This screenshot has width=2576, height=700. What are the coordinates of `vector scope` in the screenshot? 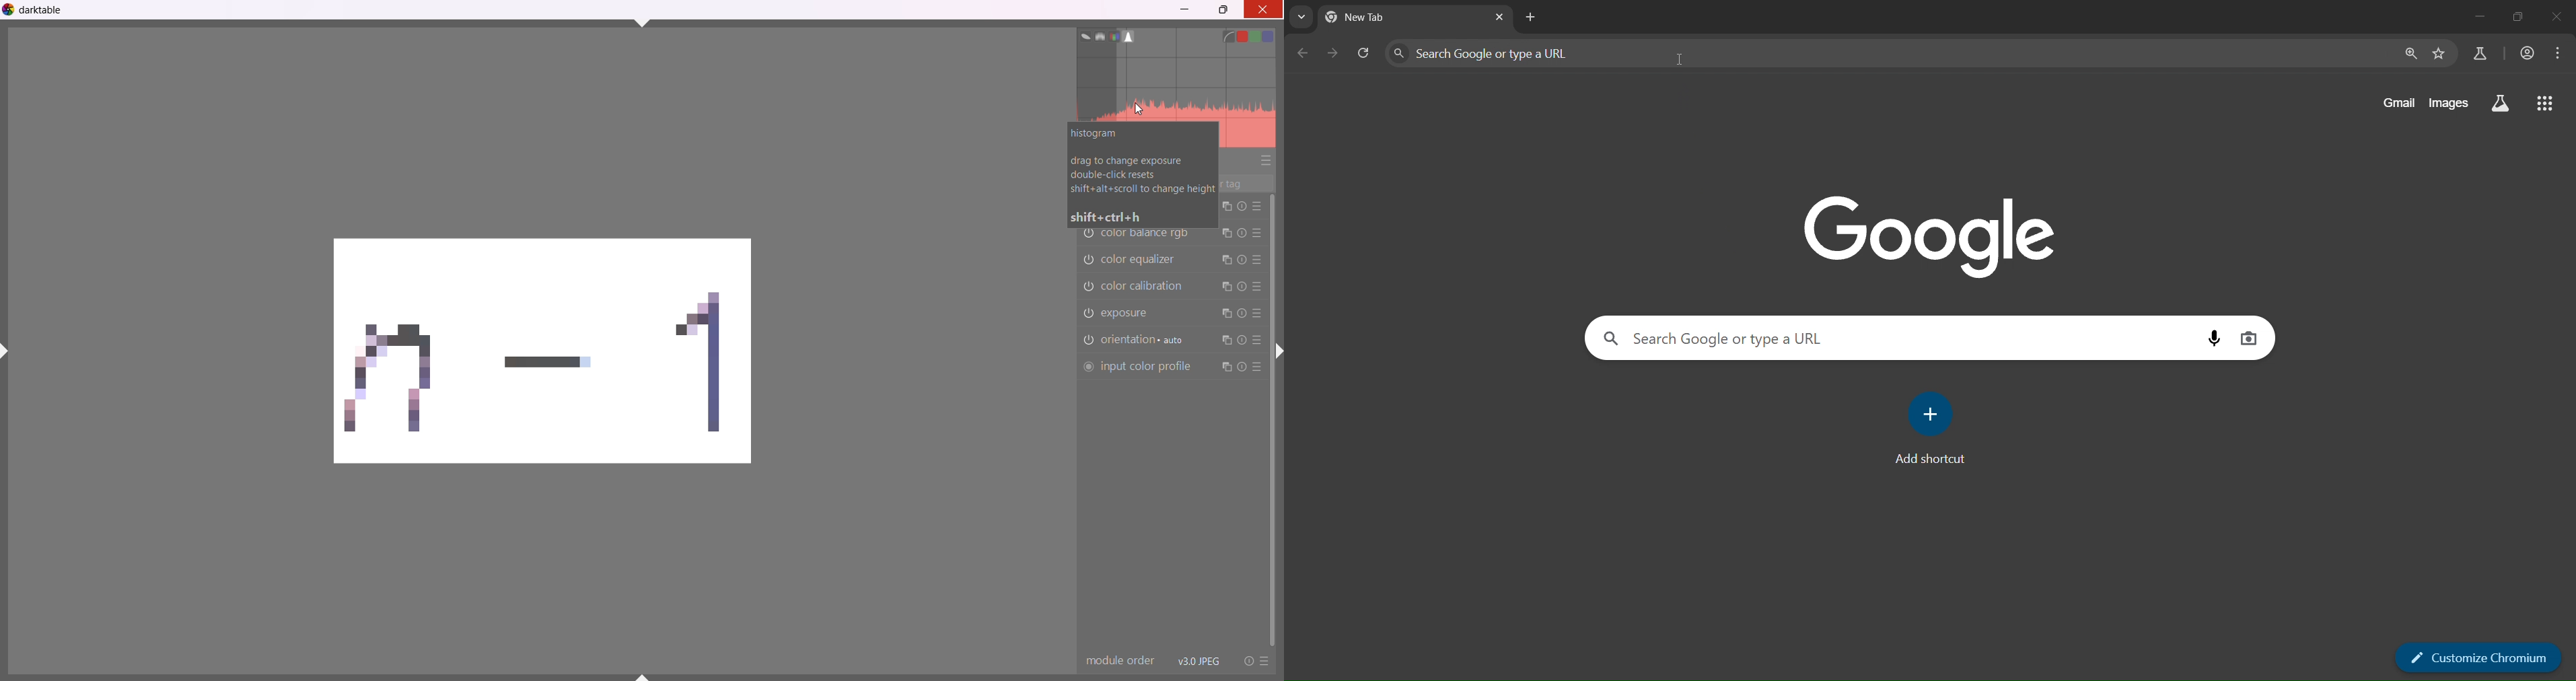 It's located at (1081, 35).